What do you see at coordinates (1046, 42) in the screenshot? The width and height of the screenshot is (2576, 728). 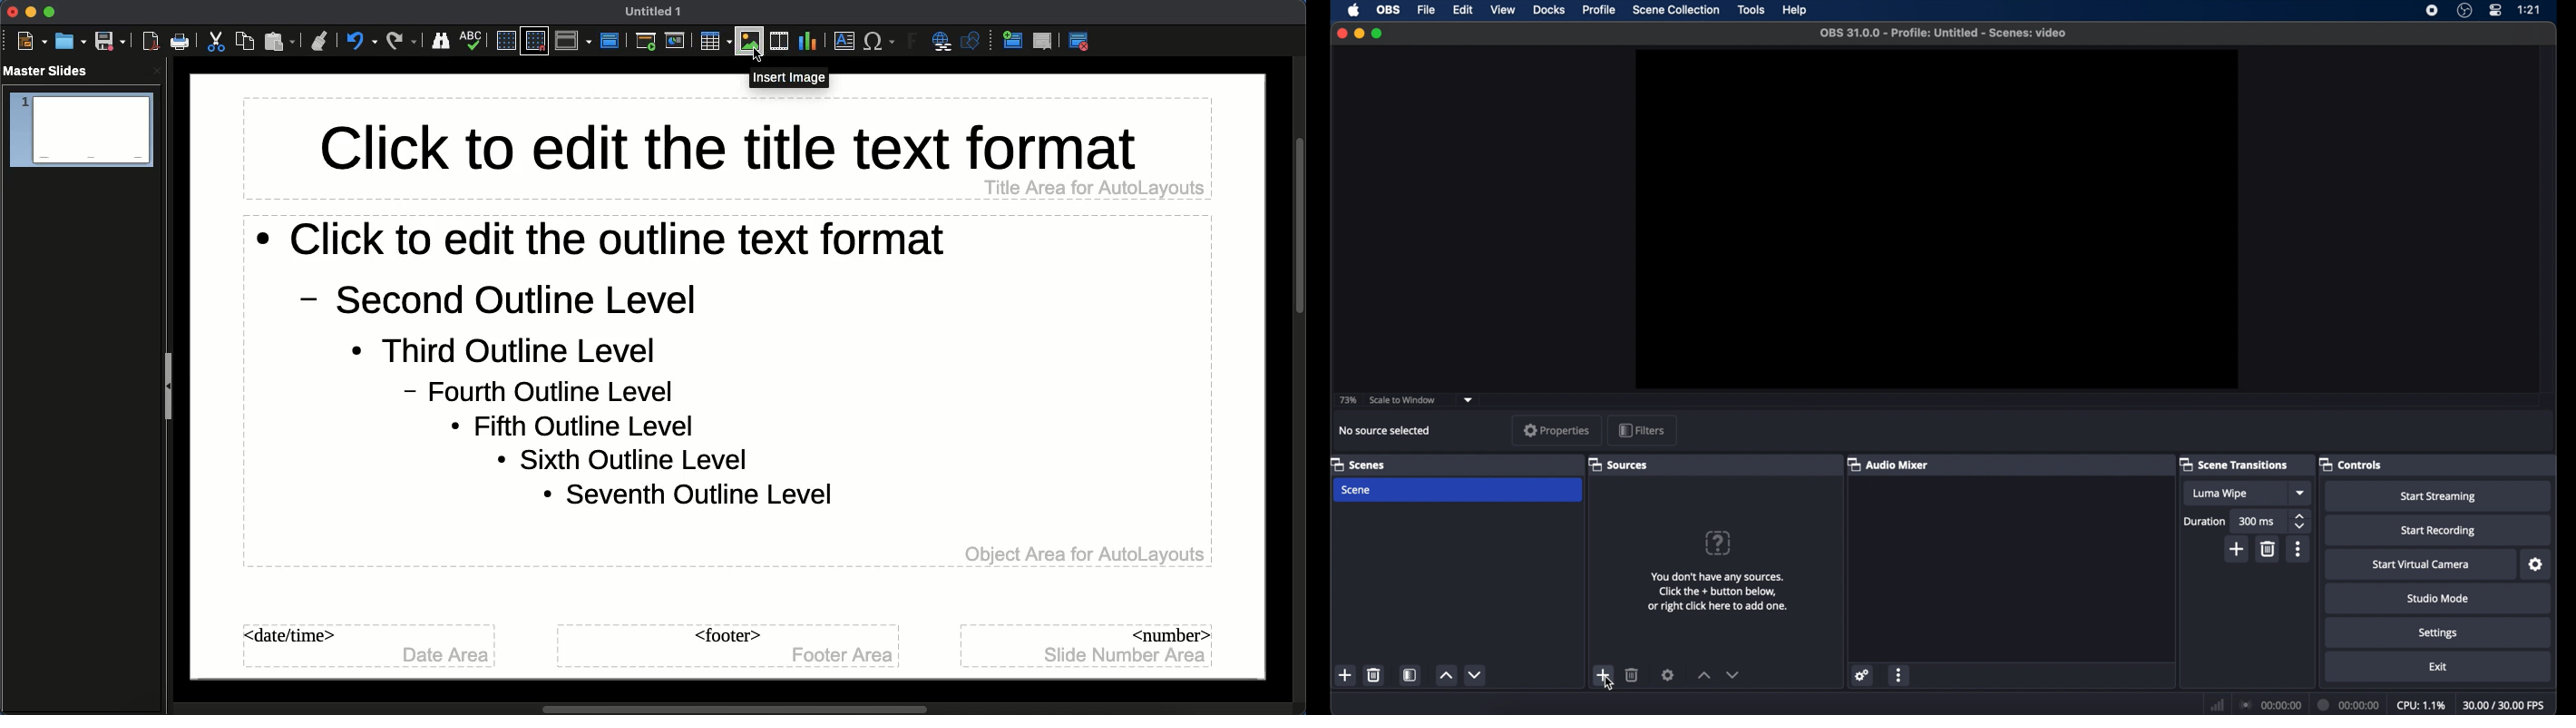 I see `Delete master` at bounding box center [1046, 42].